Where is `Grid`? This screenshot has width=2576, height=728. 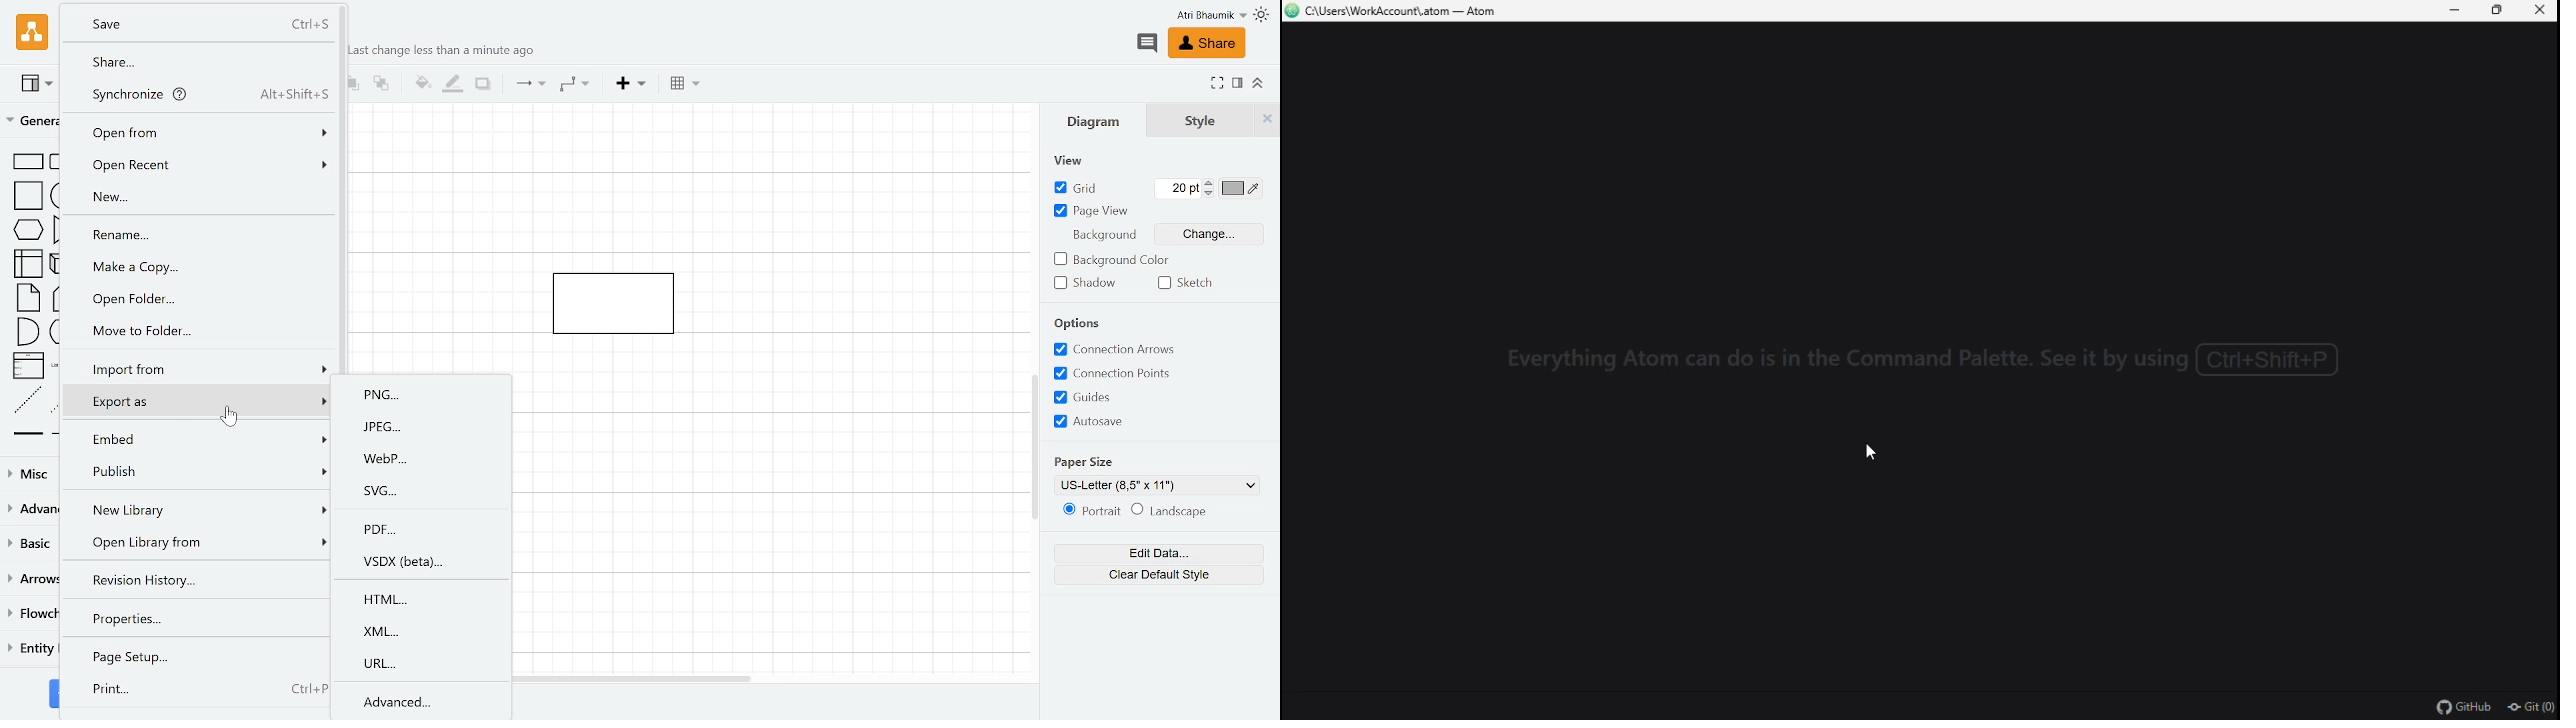
Grid is located at coordinates (1084, 187).